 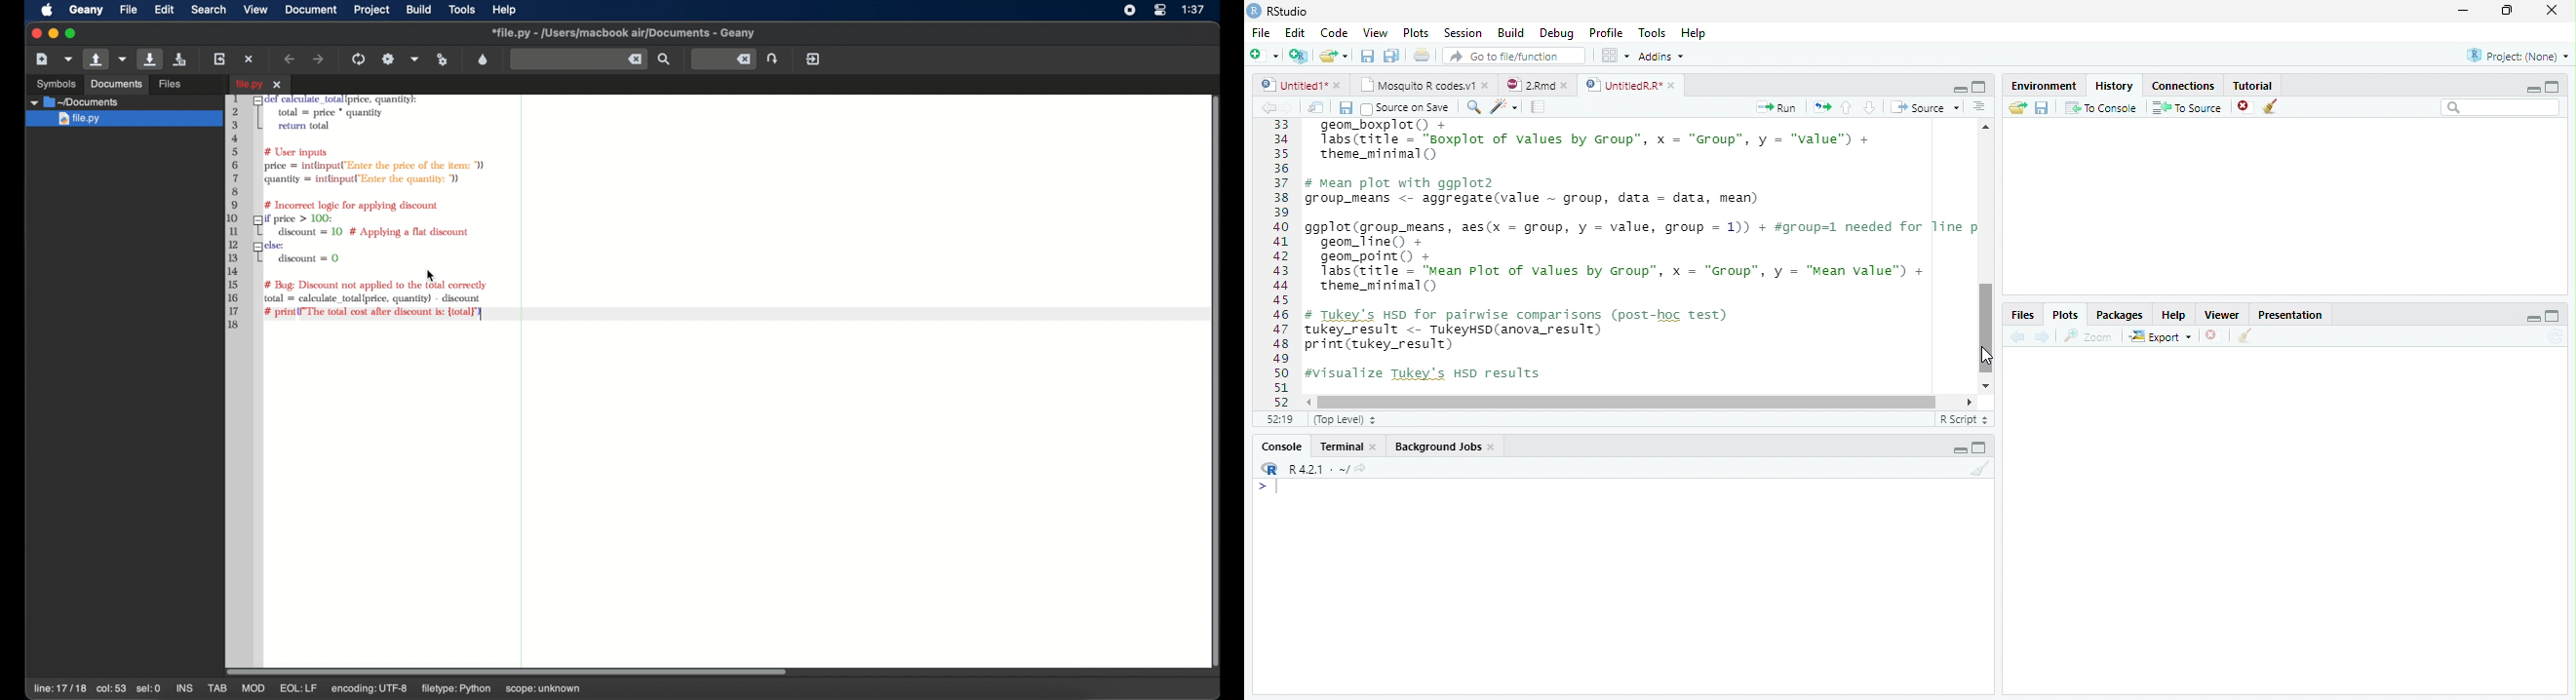 What do you see at coordinates (578, 60) in the screenshot?
I see `find the entered text in the current file` at bounding box center [578, 60].